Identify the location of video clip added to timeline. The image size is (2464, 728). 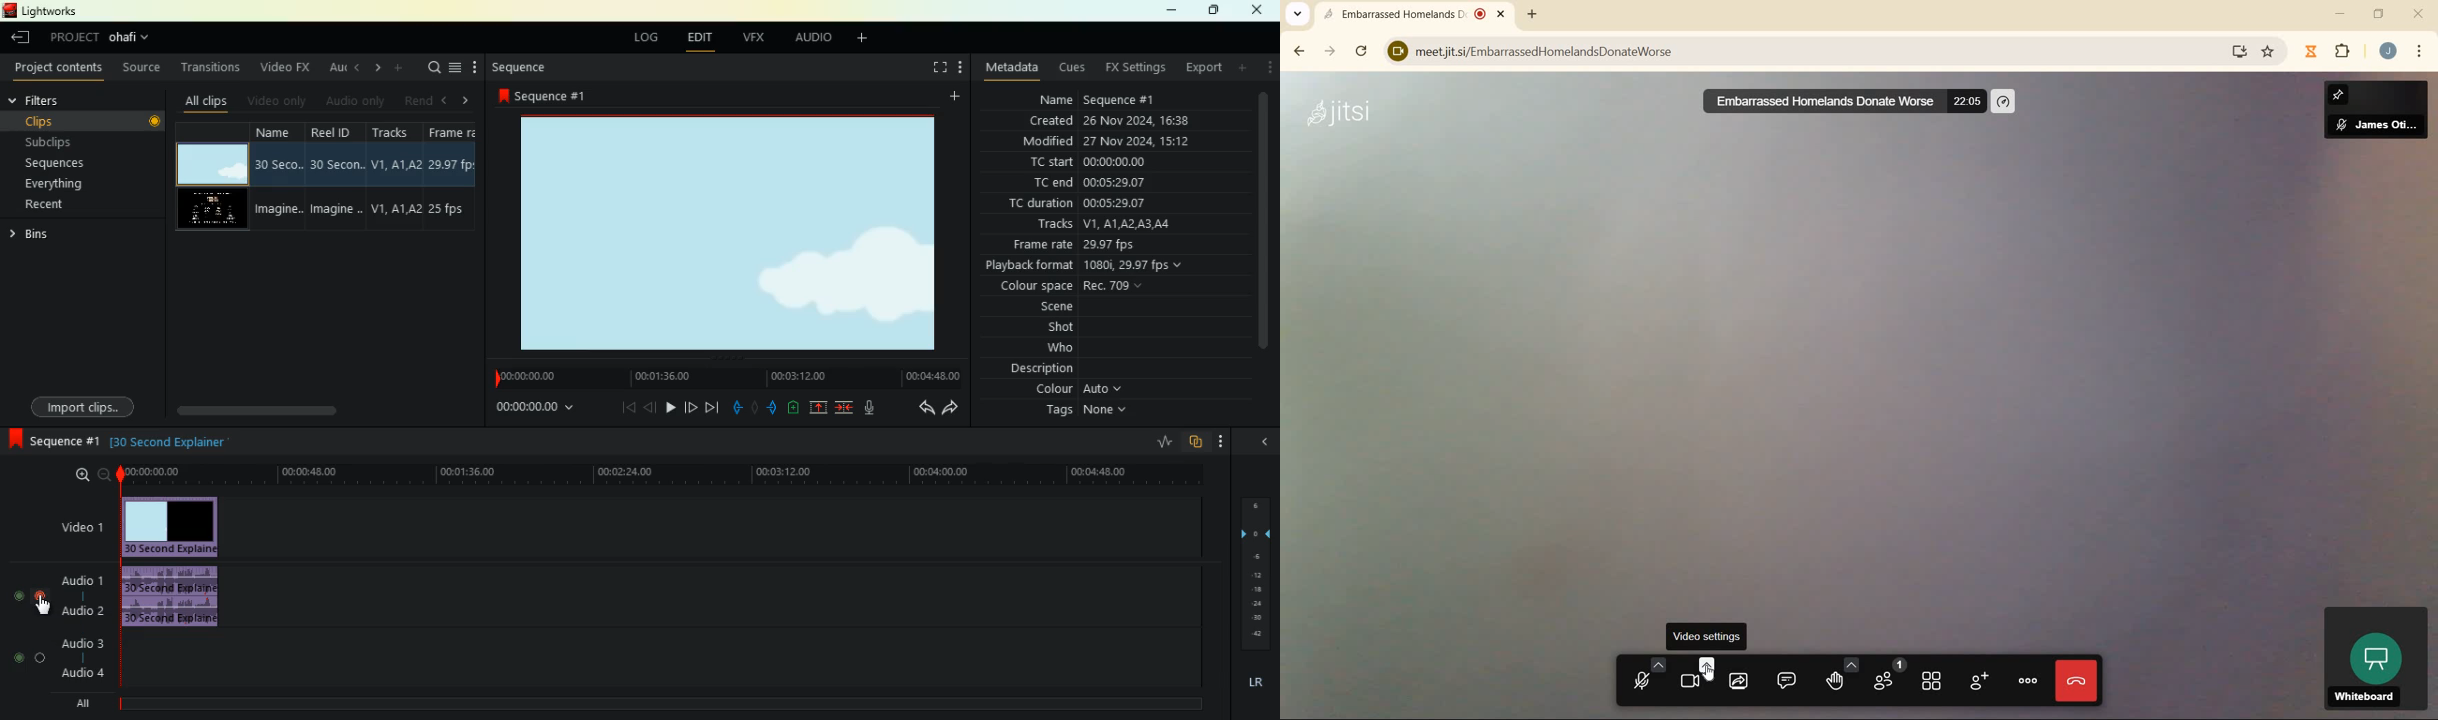
(171, 526).